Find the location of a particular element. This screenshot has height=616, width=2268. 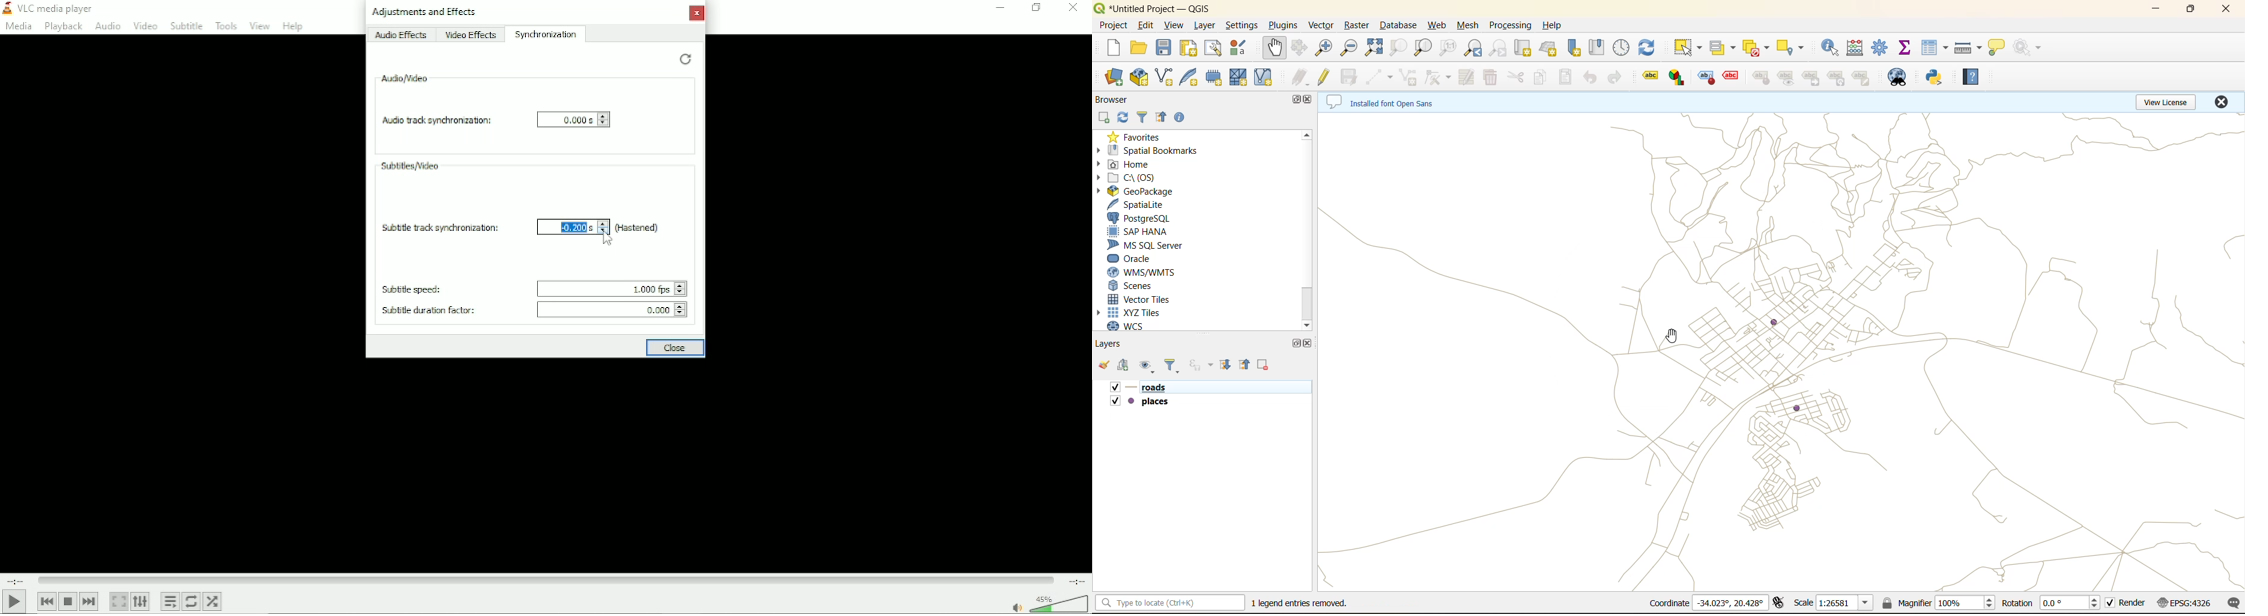

Toggle playlist is located at coordinates (170, 602).